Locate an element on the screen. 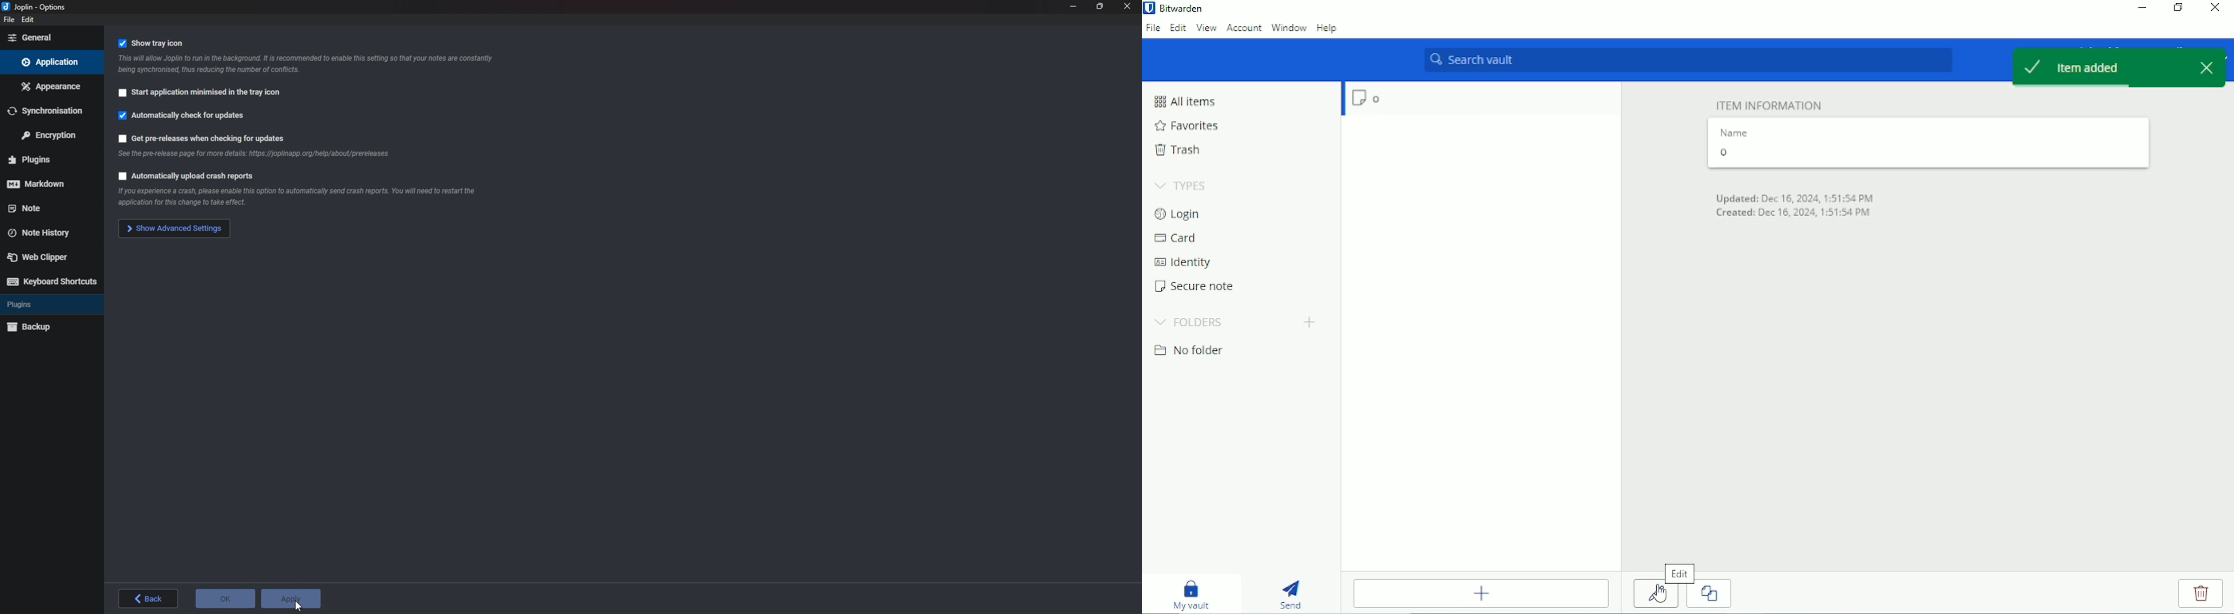  General is located at coordinates (49, 38).